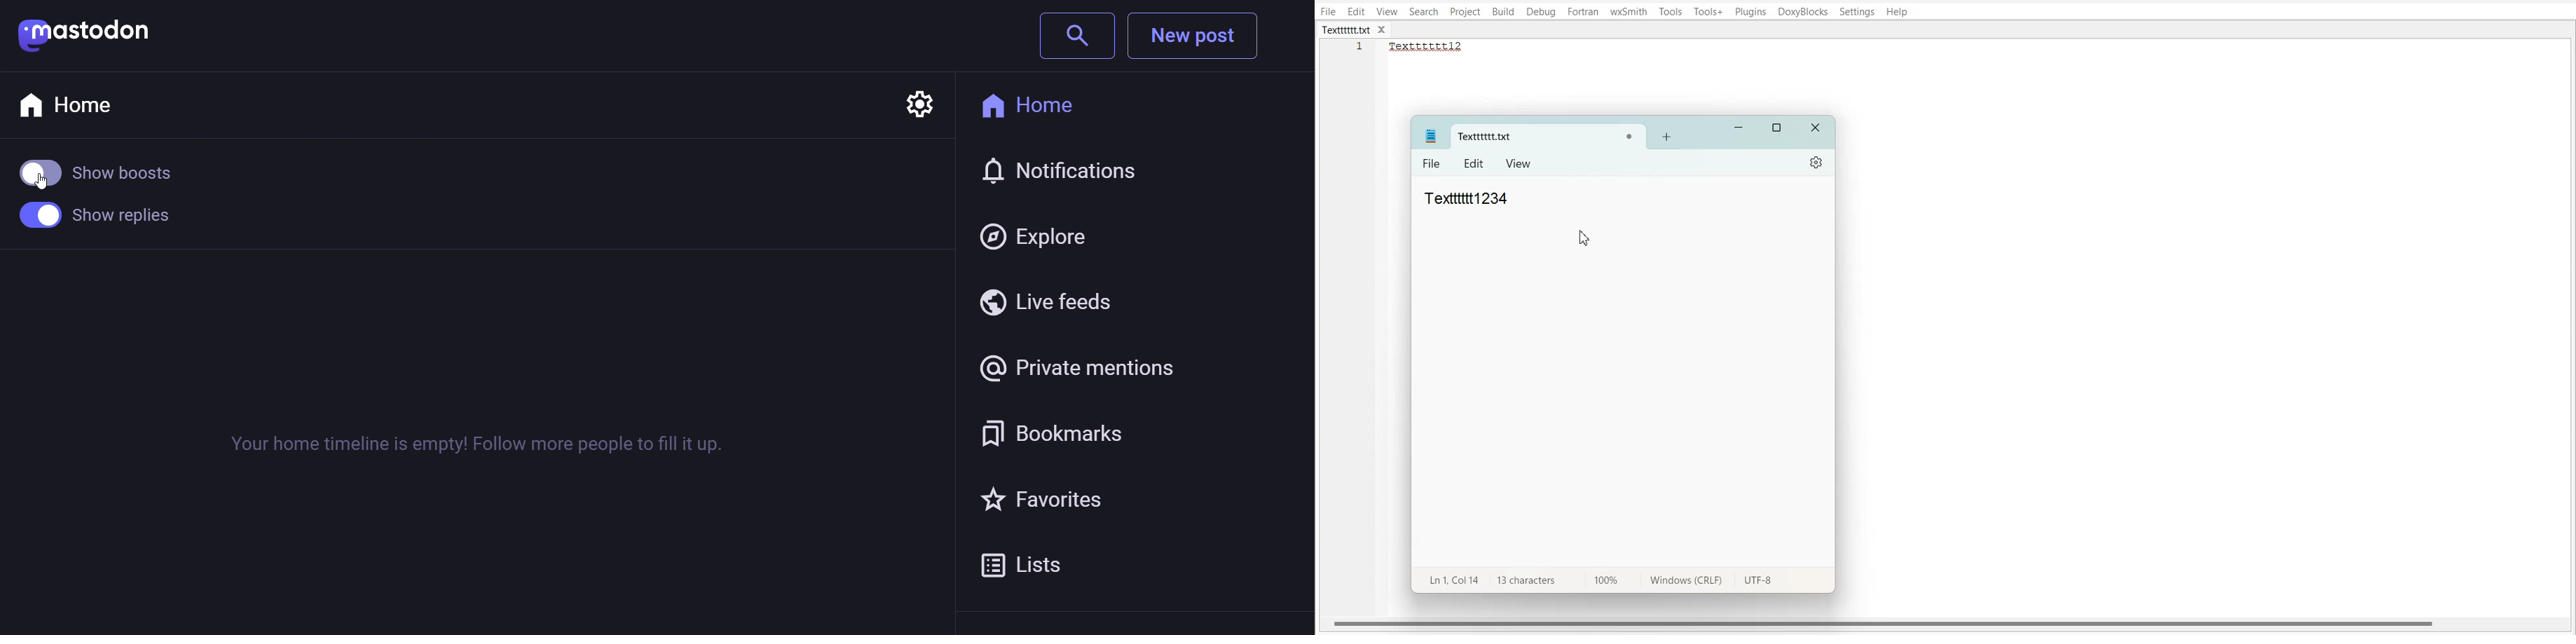 This screenshot has width=2576, height=644. What do you see at coordinates (93, 219) in the screenshot?
I see `show replies` at bounding box center [93, 219].